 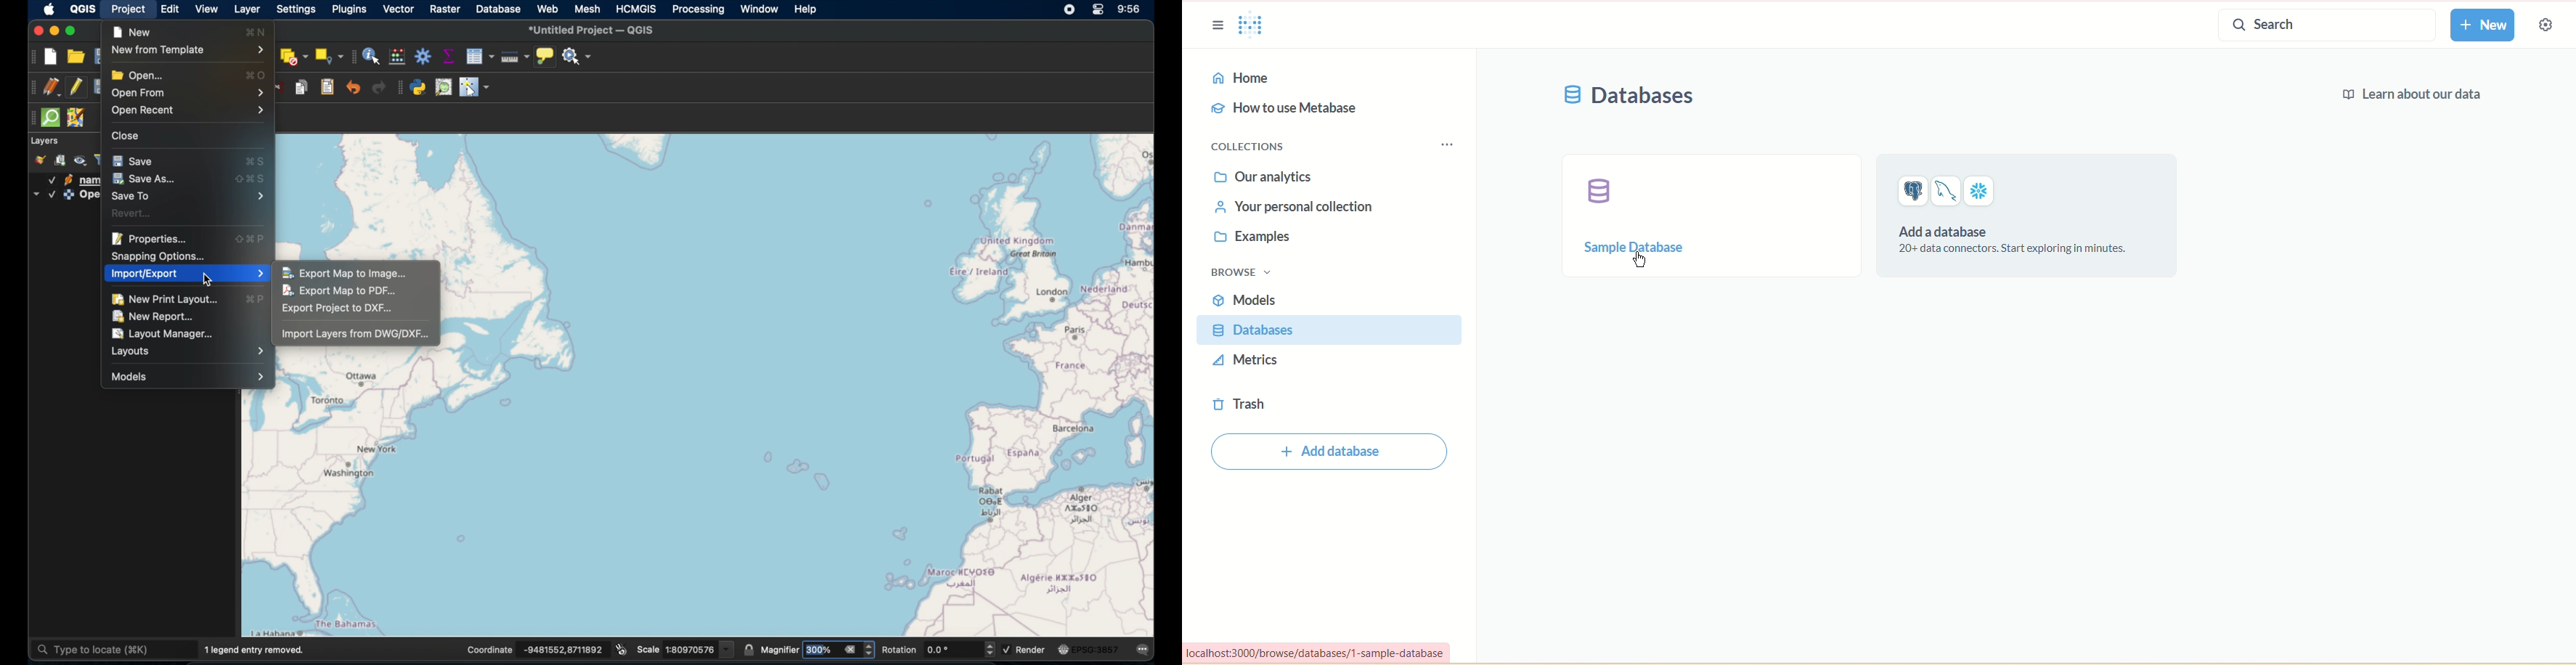 I want to click on python console, so click(x=418, y=89).